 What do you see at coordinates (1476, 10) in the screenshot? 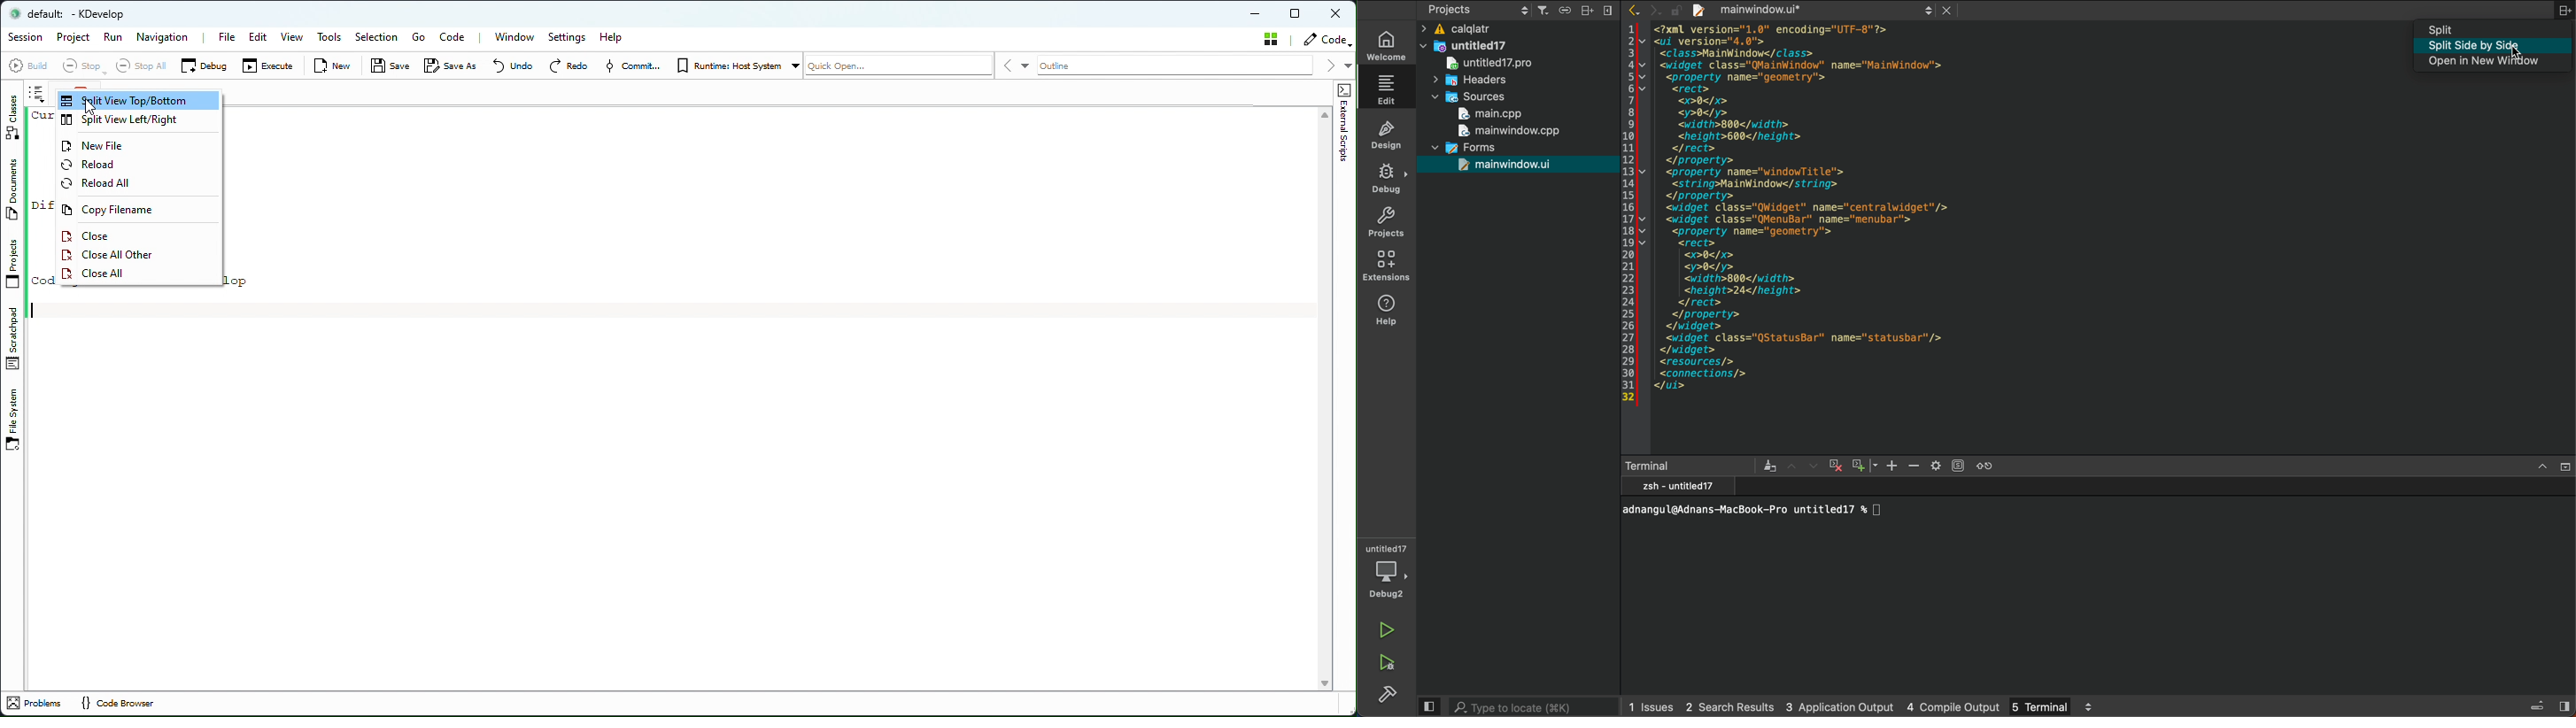
I see `projects` at bounding box center [1476, 10].